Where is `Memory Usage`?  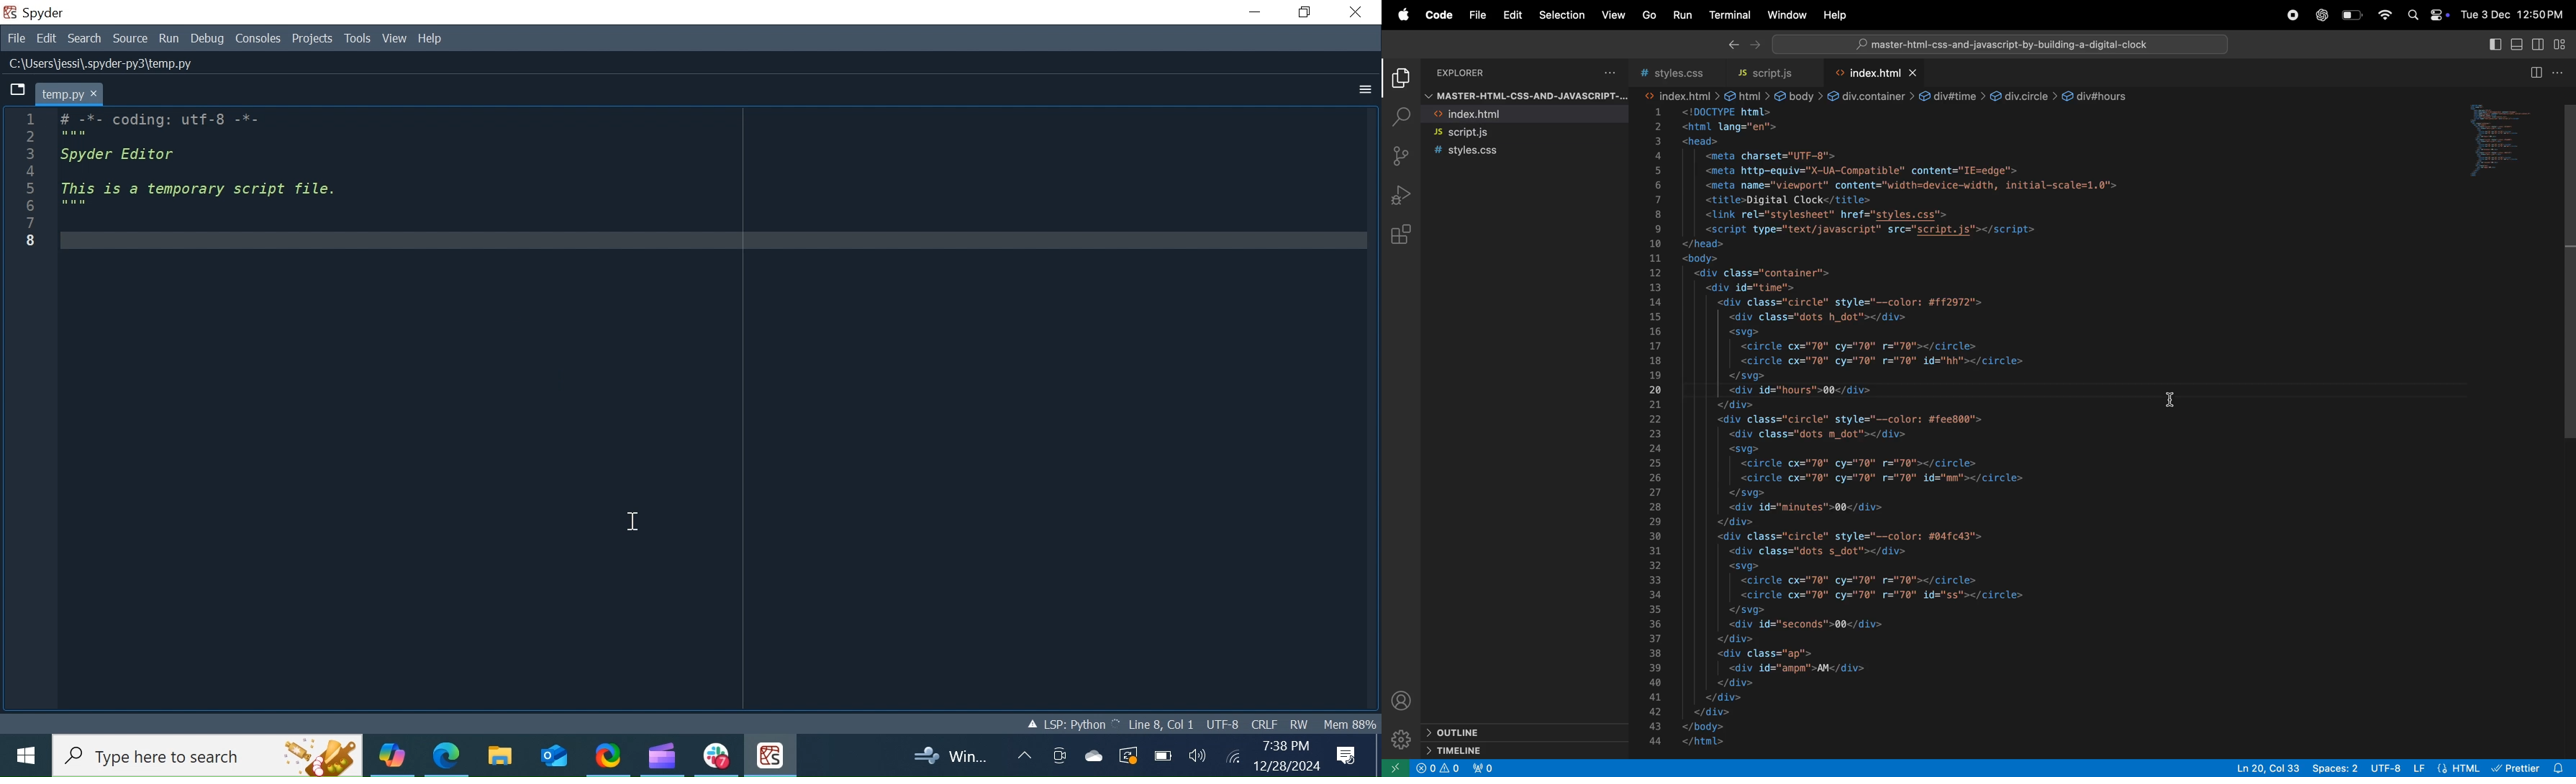 Memory Usage is located at coordinates (1348, 722).